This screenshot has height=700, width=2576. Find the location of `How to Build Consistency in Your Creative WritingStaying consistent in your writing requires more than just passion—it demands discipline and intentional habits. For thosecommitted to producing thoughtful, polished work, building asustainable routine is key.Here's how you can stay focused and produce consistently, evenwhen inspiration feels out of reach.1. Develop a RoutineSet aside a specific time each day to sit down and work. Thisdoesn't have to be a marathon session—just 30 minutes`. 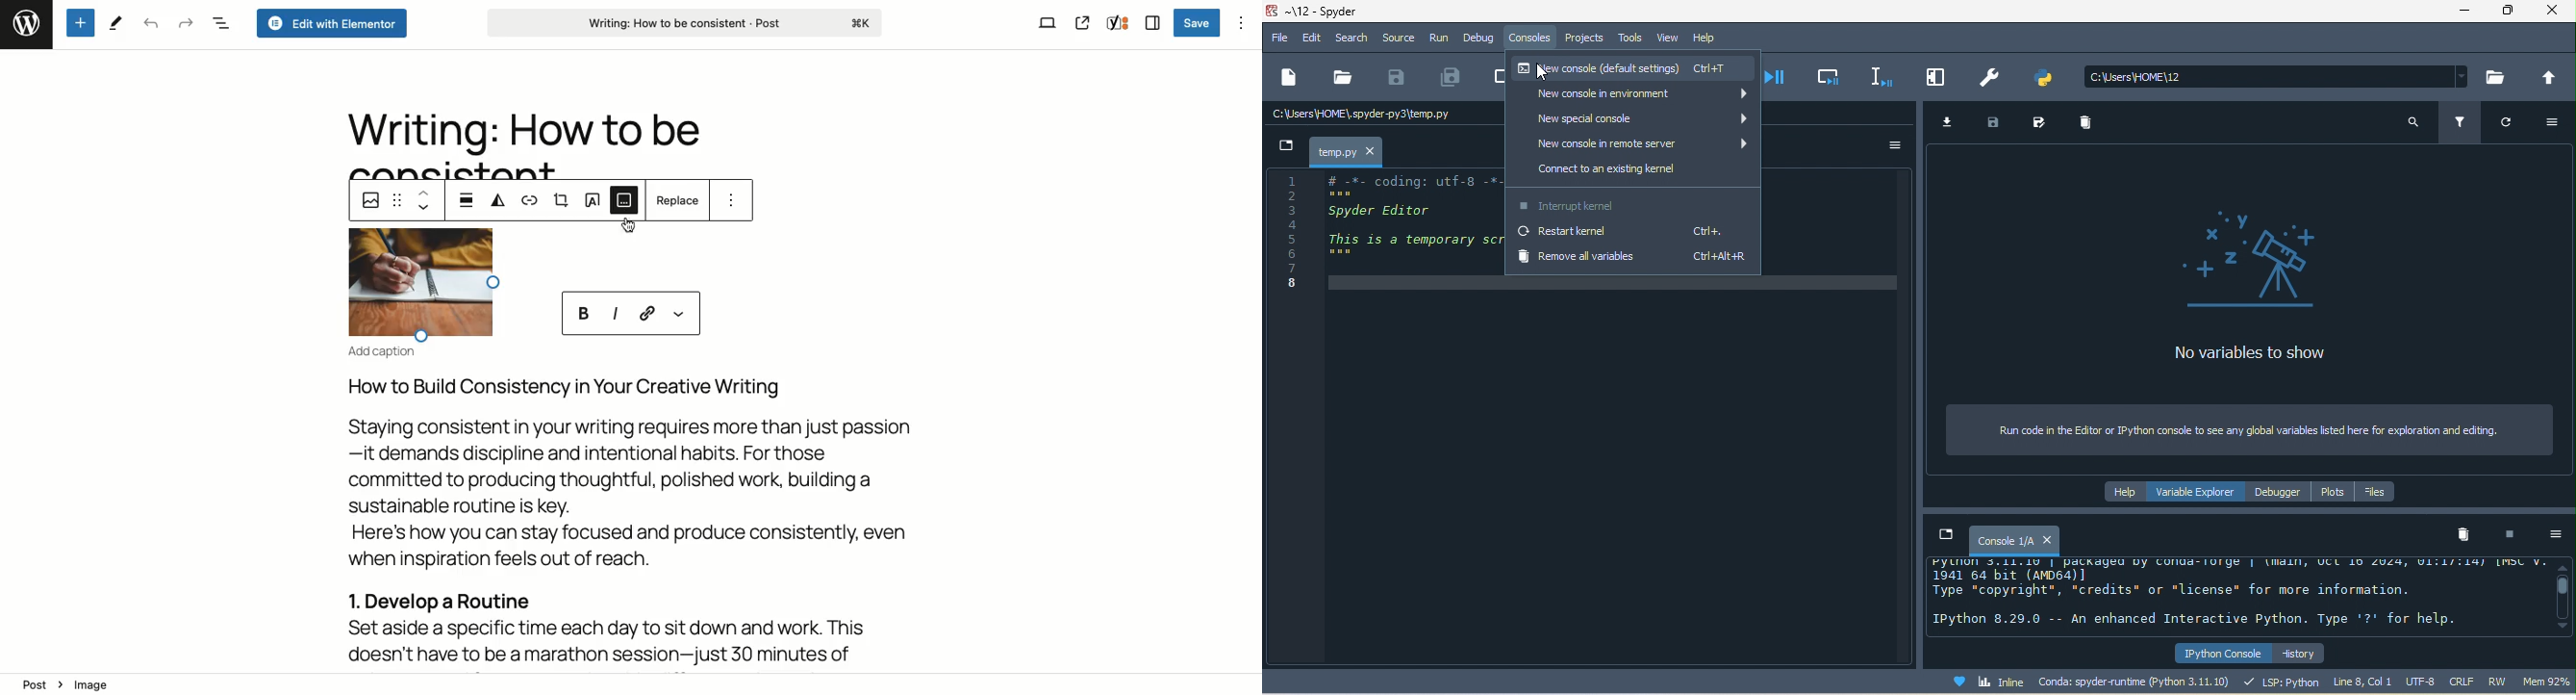

How to Build Consistency in Your Creative WritingStaying consistent in your writing requires more than just passion—it demands discipline and intentional habits. For thosecommitted to producing thoughtful, polished work, building asustainable routine is key.Here's how you can stay focused and produce consistently, evenwhen inspiration feels out of reach.1. Develop a RoutineSet aside a specific time each day to sit down and work. Thisdoesn't have to be a marathon session—just 30 minutes is located at coordinates (637, 521).